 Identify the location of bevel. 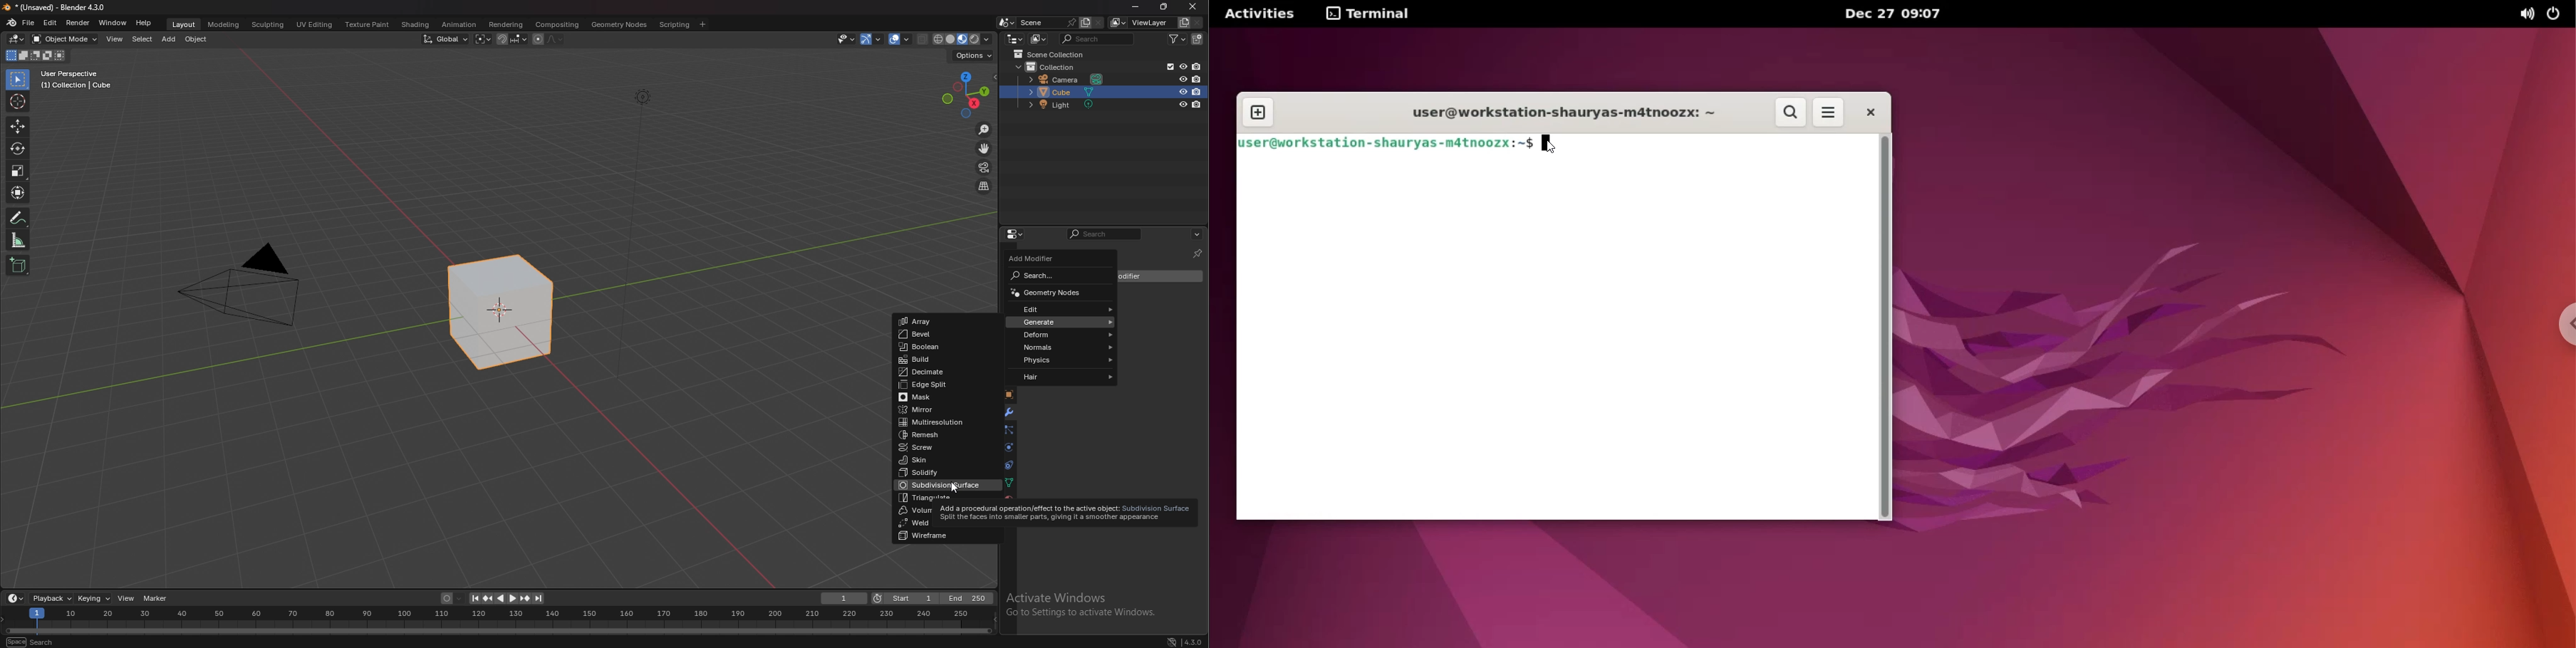
(948, 334).